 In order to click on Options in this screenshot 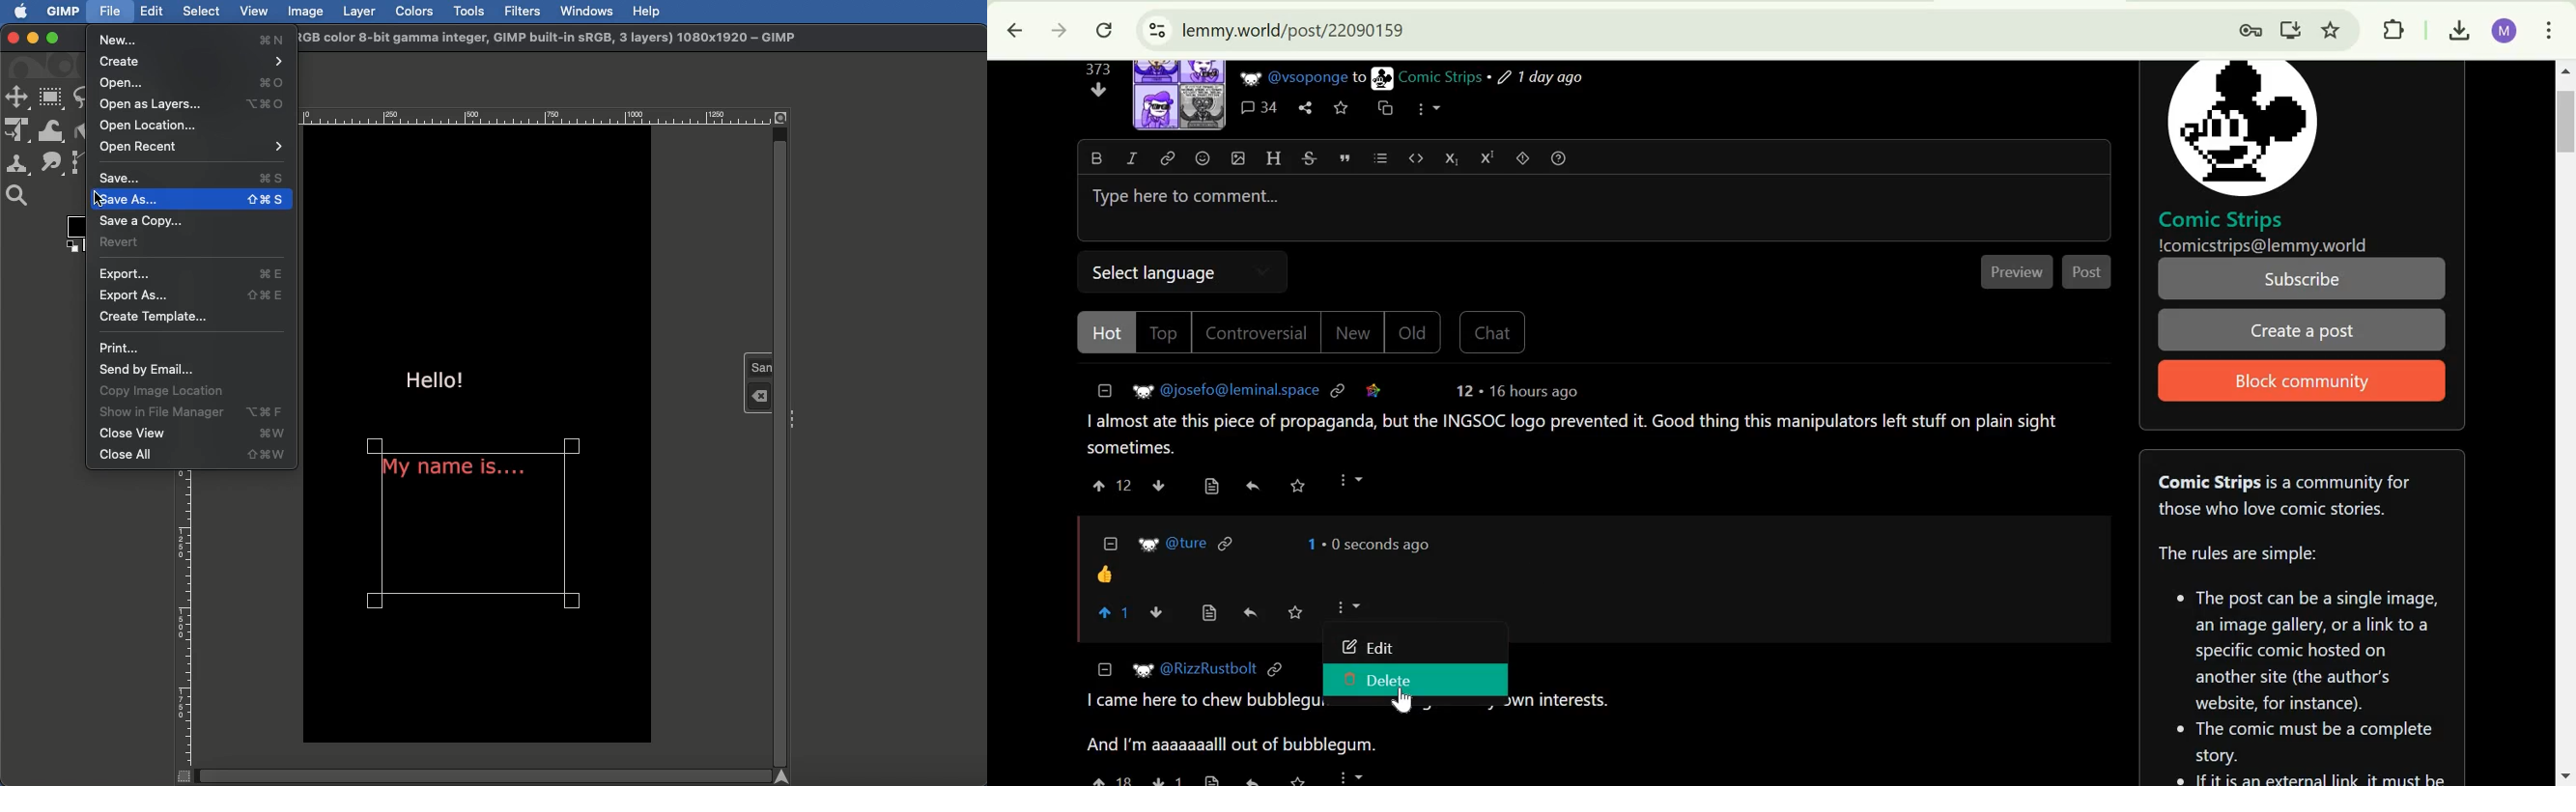, I will do `click(794, 419)`.